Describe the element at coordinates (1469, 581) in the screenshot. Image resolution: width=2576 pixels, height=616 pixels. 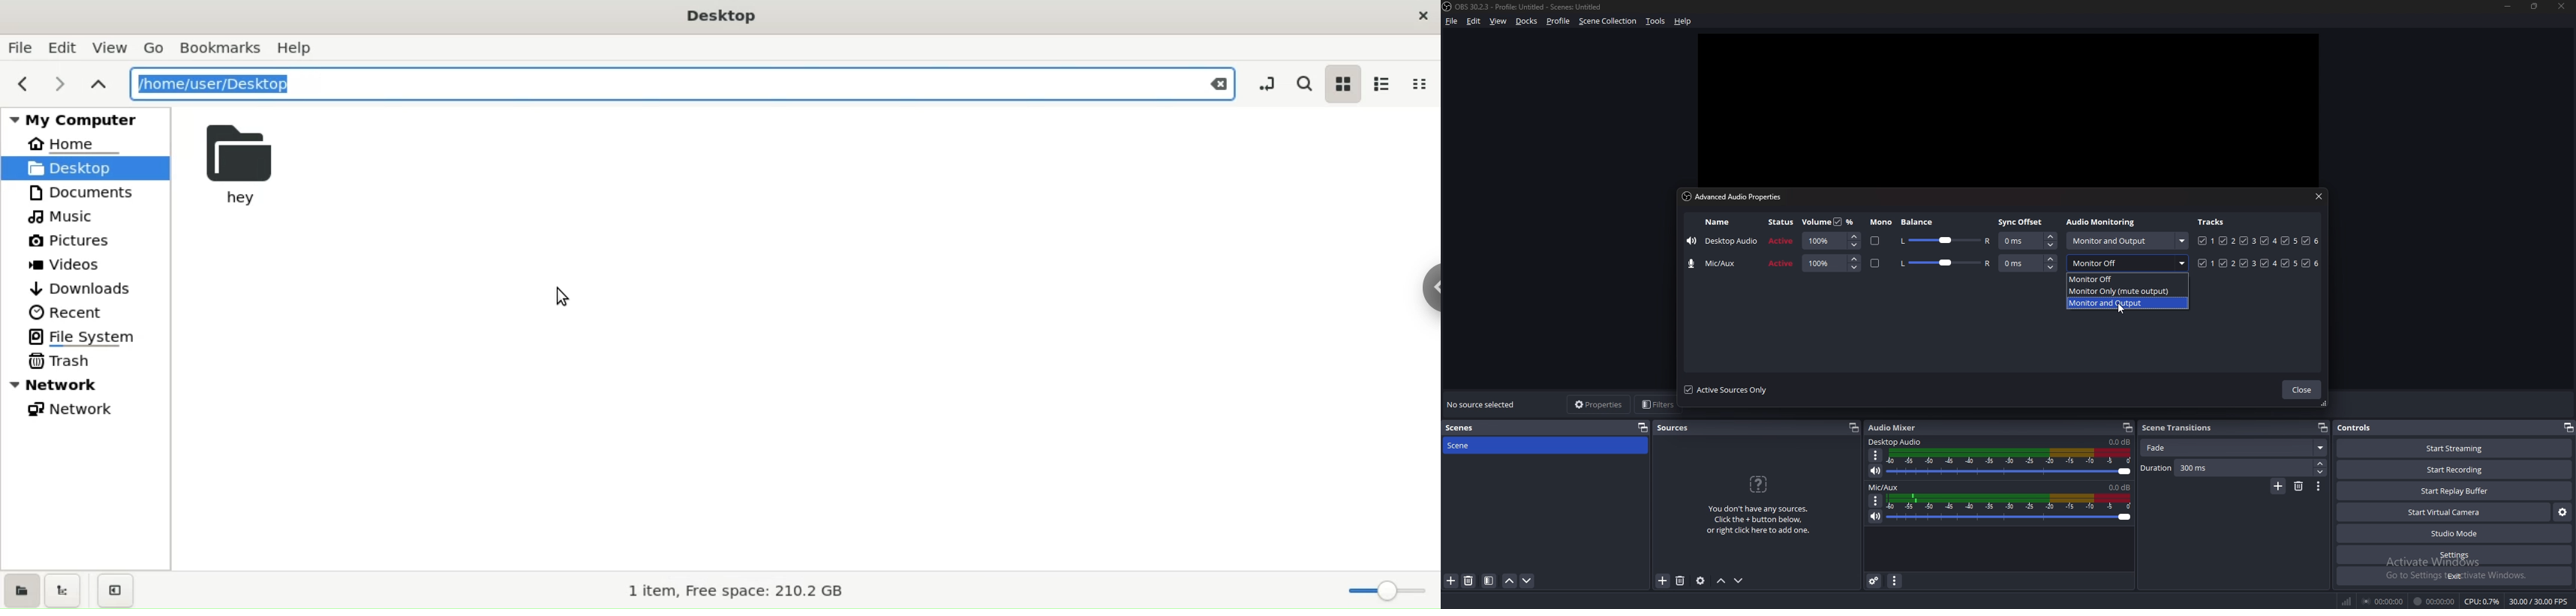
I see `remove filter` at that location.